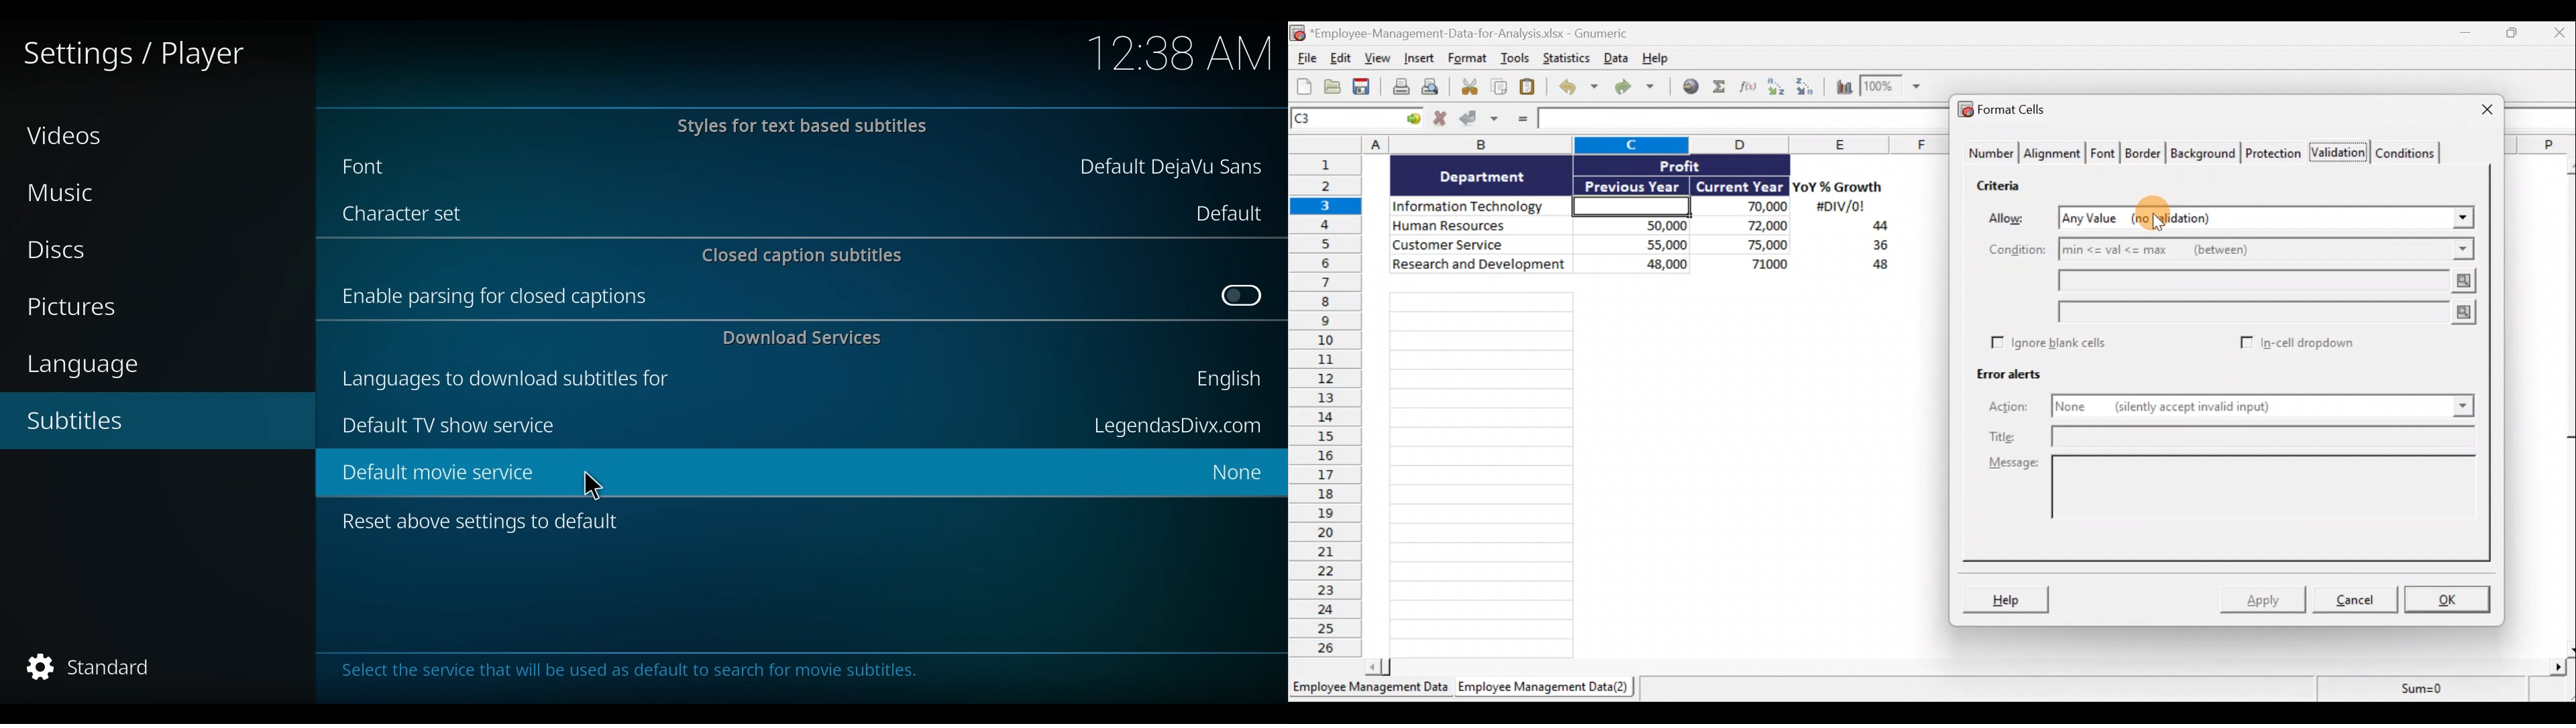  What do you see at coordinates (2068, 343) in the screenshot?
I see `Ignore blank cells` at bounding box center [2068, 343].